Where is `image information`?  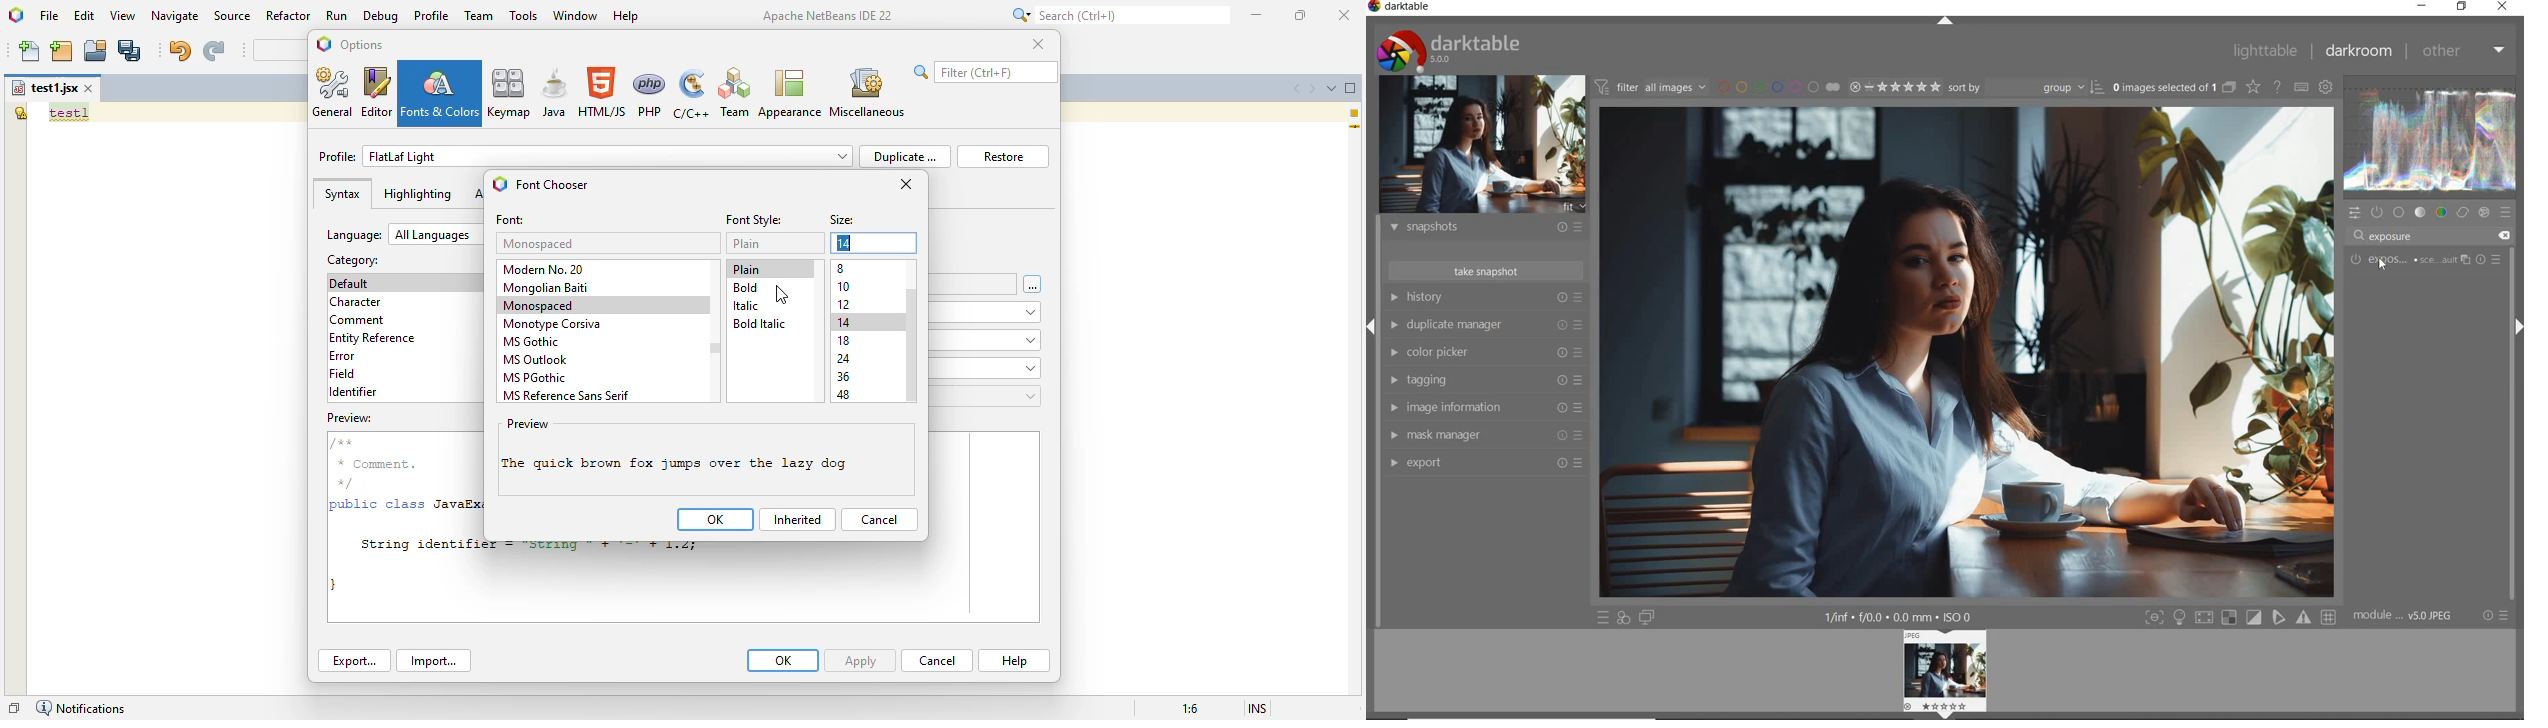 image information is located at coordinates (1487, 406).